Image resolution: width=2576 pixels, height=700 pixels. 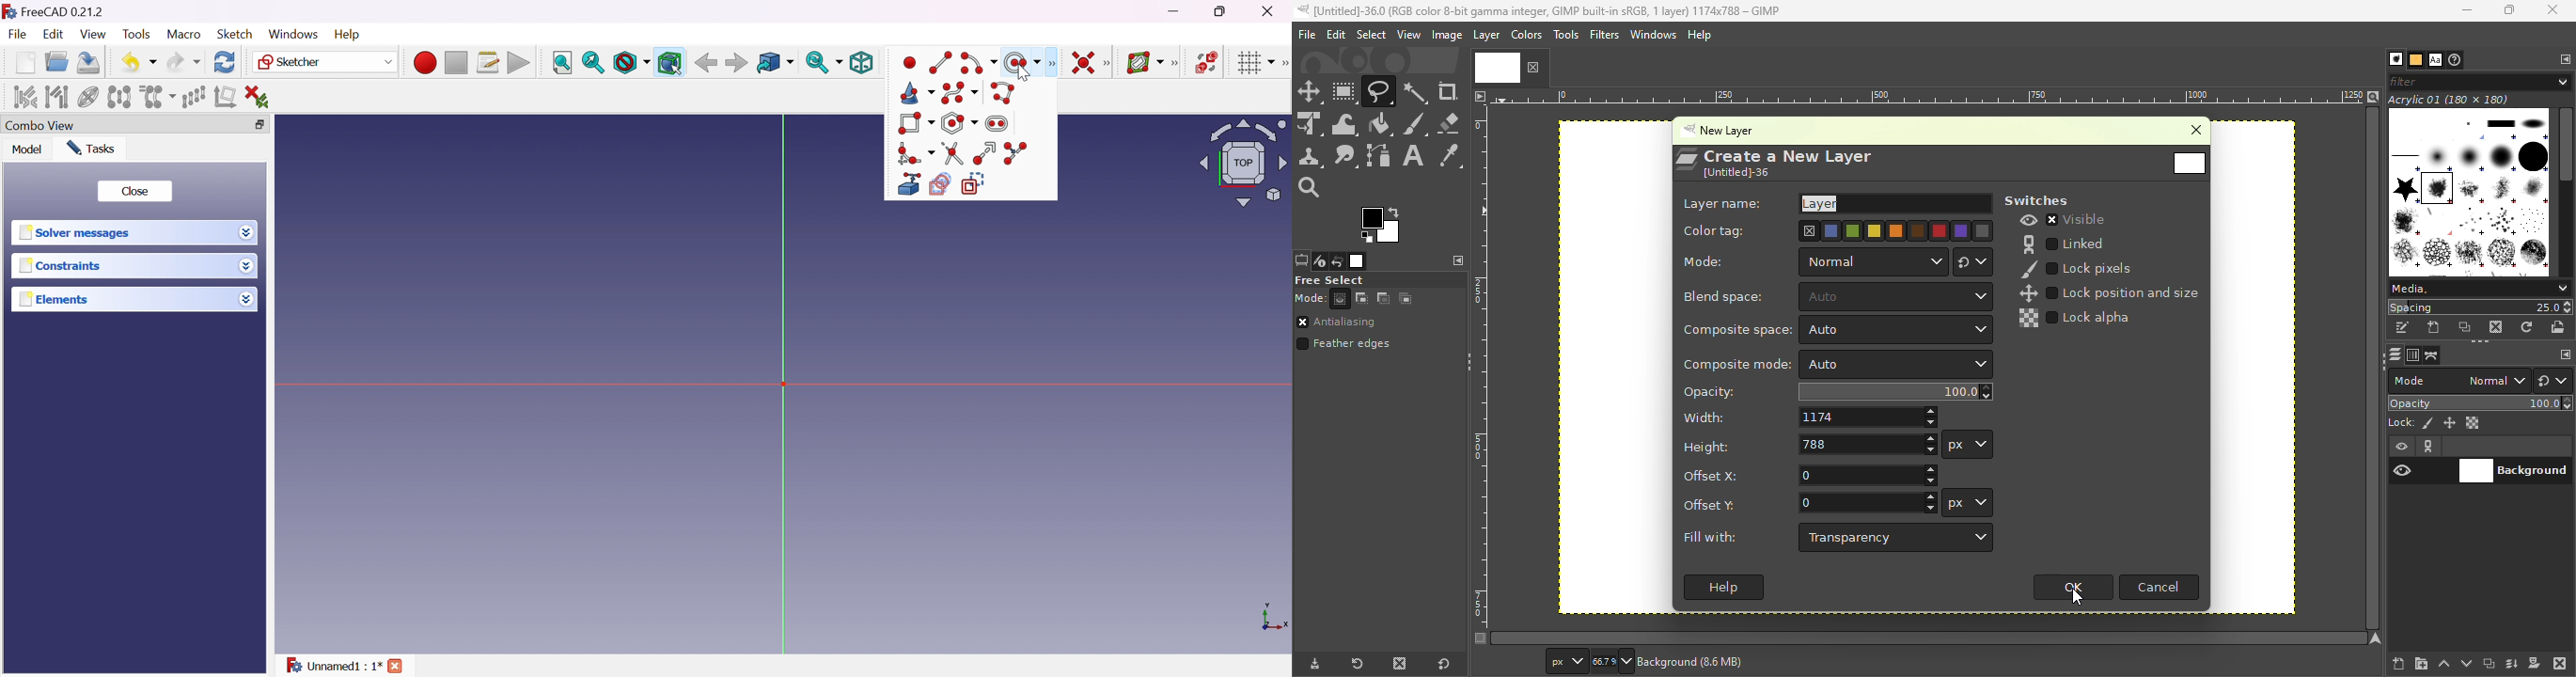 What do you see at coordinates (184, 34) in the screenshot?
I see `Macro` at bounding box center [184, 34].